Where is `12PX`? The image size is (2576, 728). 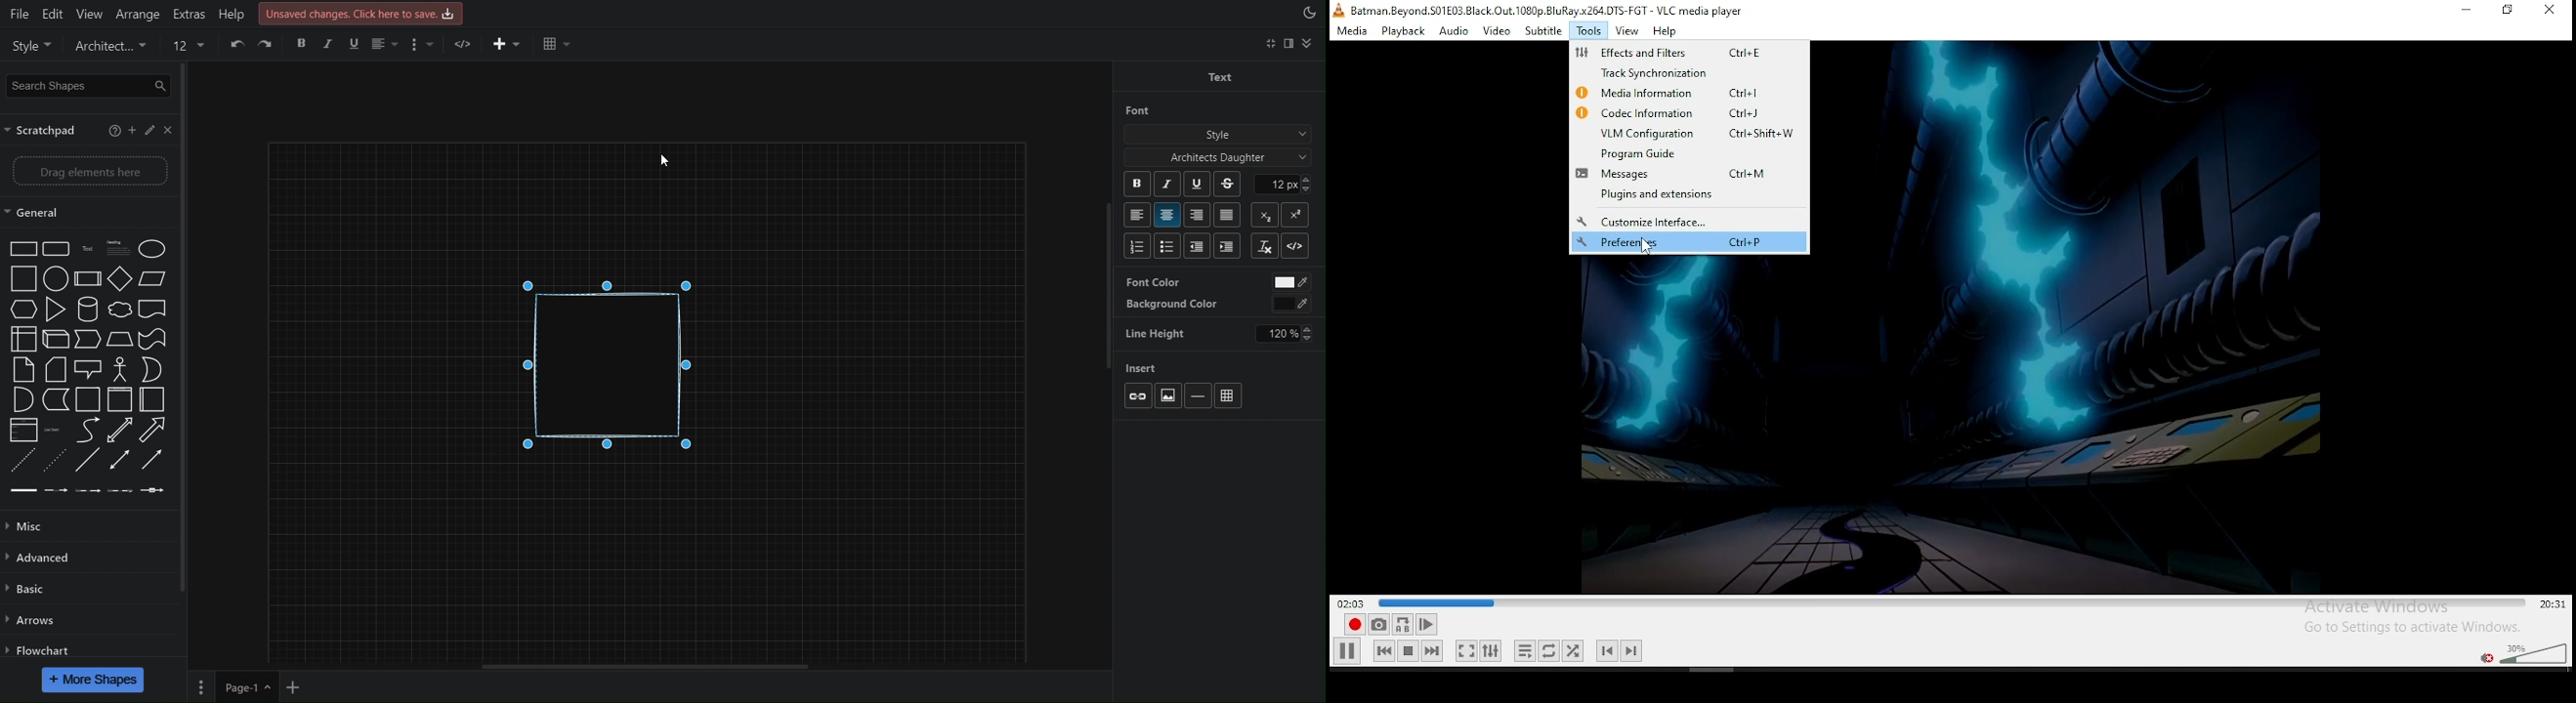
12PX is located at coordinates (1294, 184).